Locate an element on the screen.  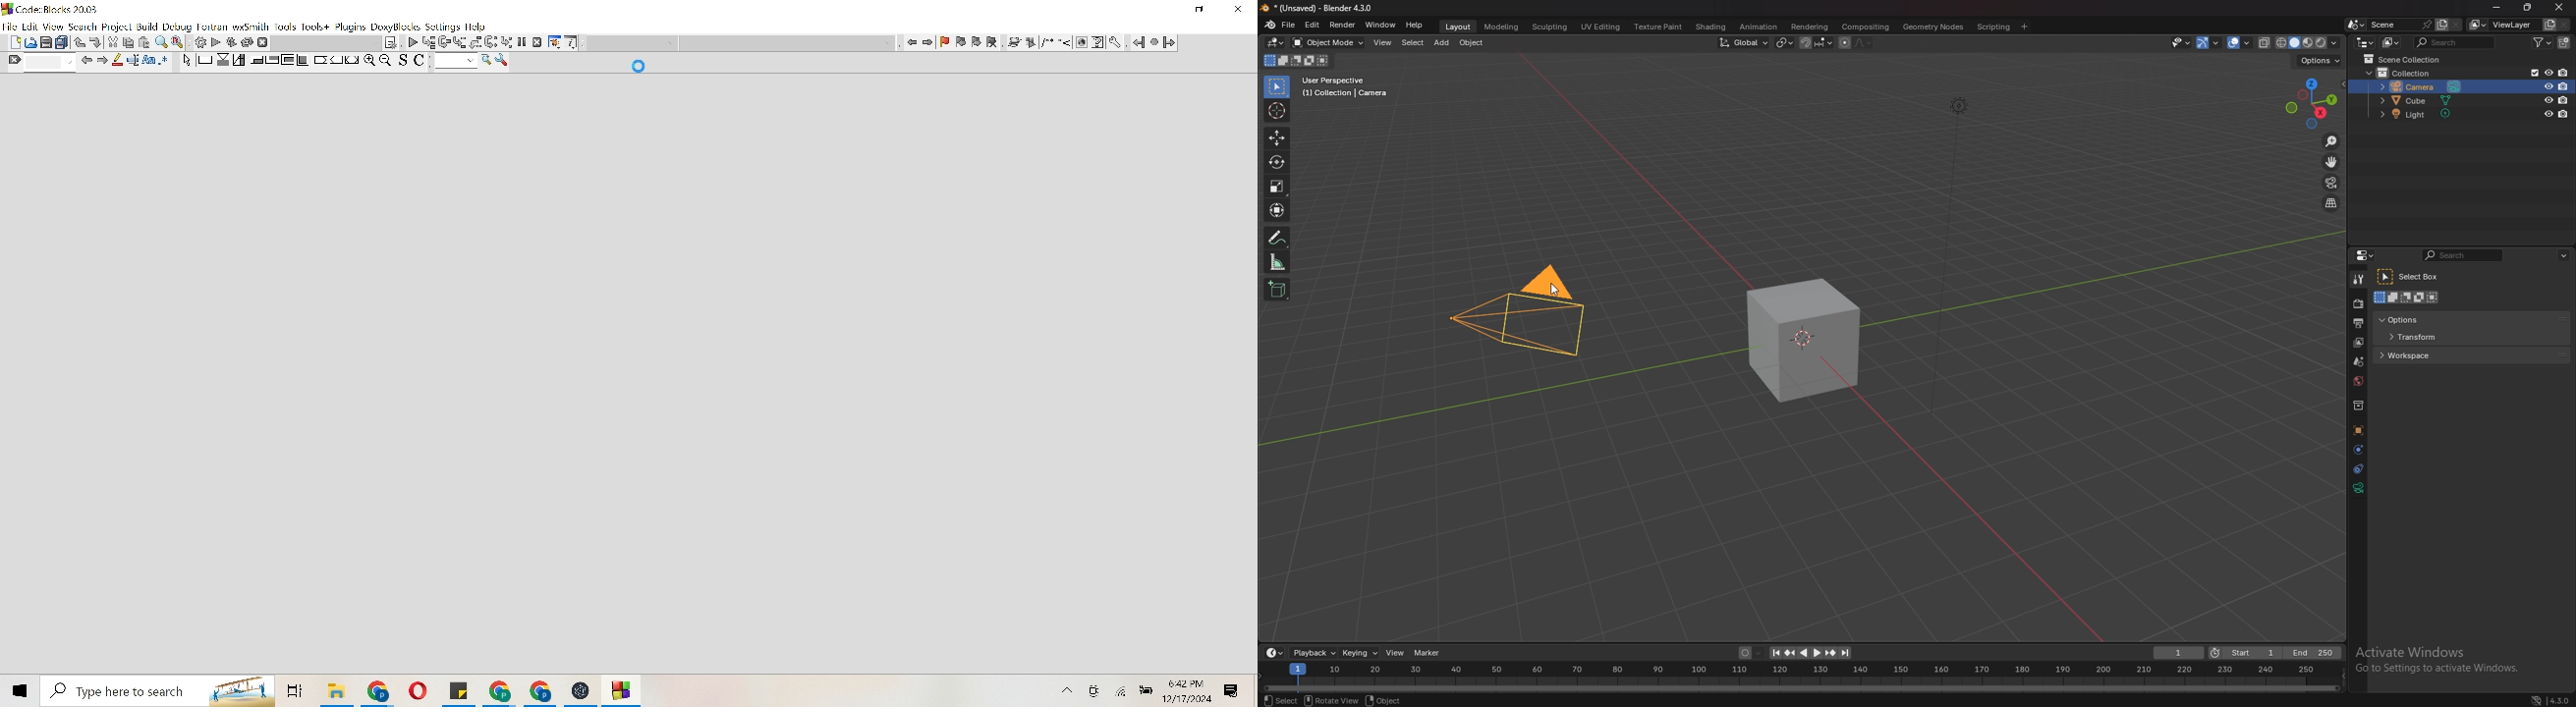
filter is located at coordinates (2543, 43).